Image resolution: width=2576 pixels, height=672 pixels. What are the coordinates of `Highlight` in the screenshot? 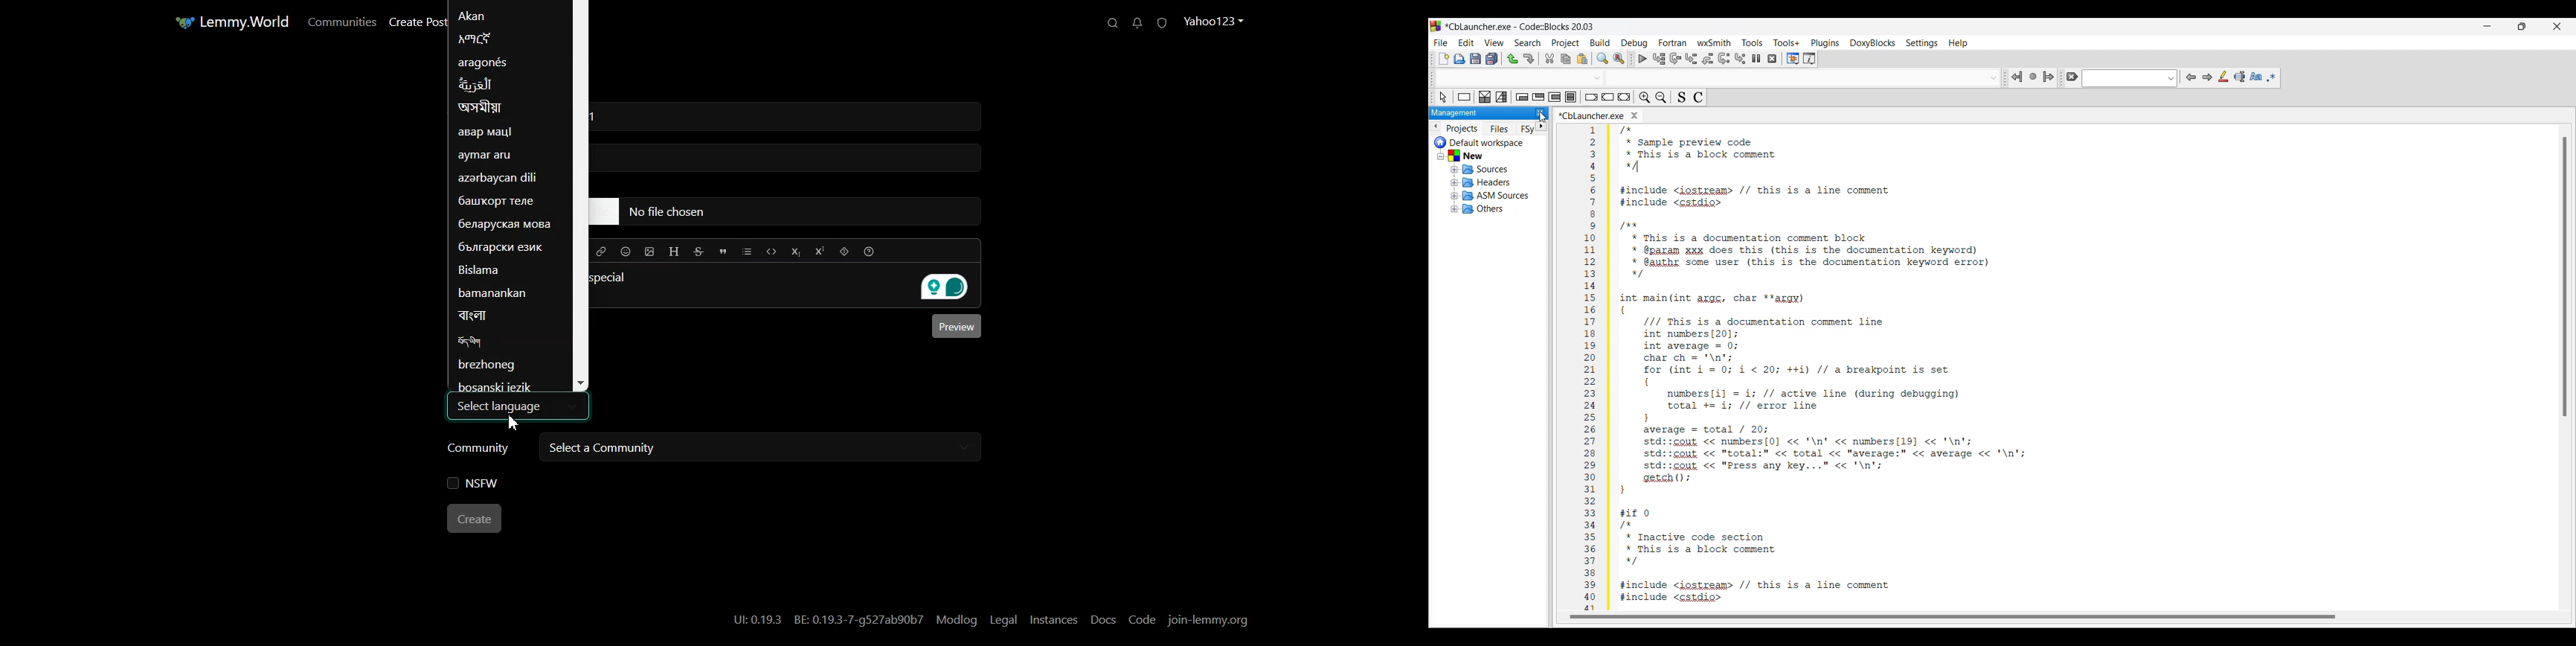 It's located at (2223, 77).